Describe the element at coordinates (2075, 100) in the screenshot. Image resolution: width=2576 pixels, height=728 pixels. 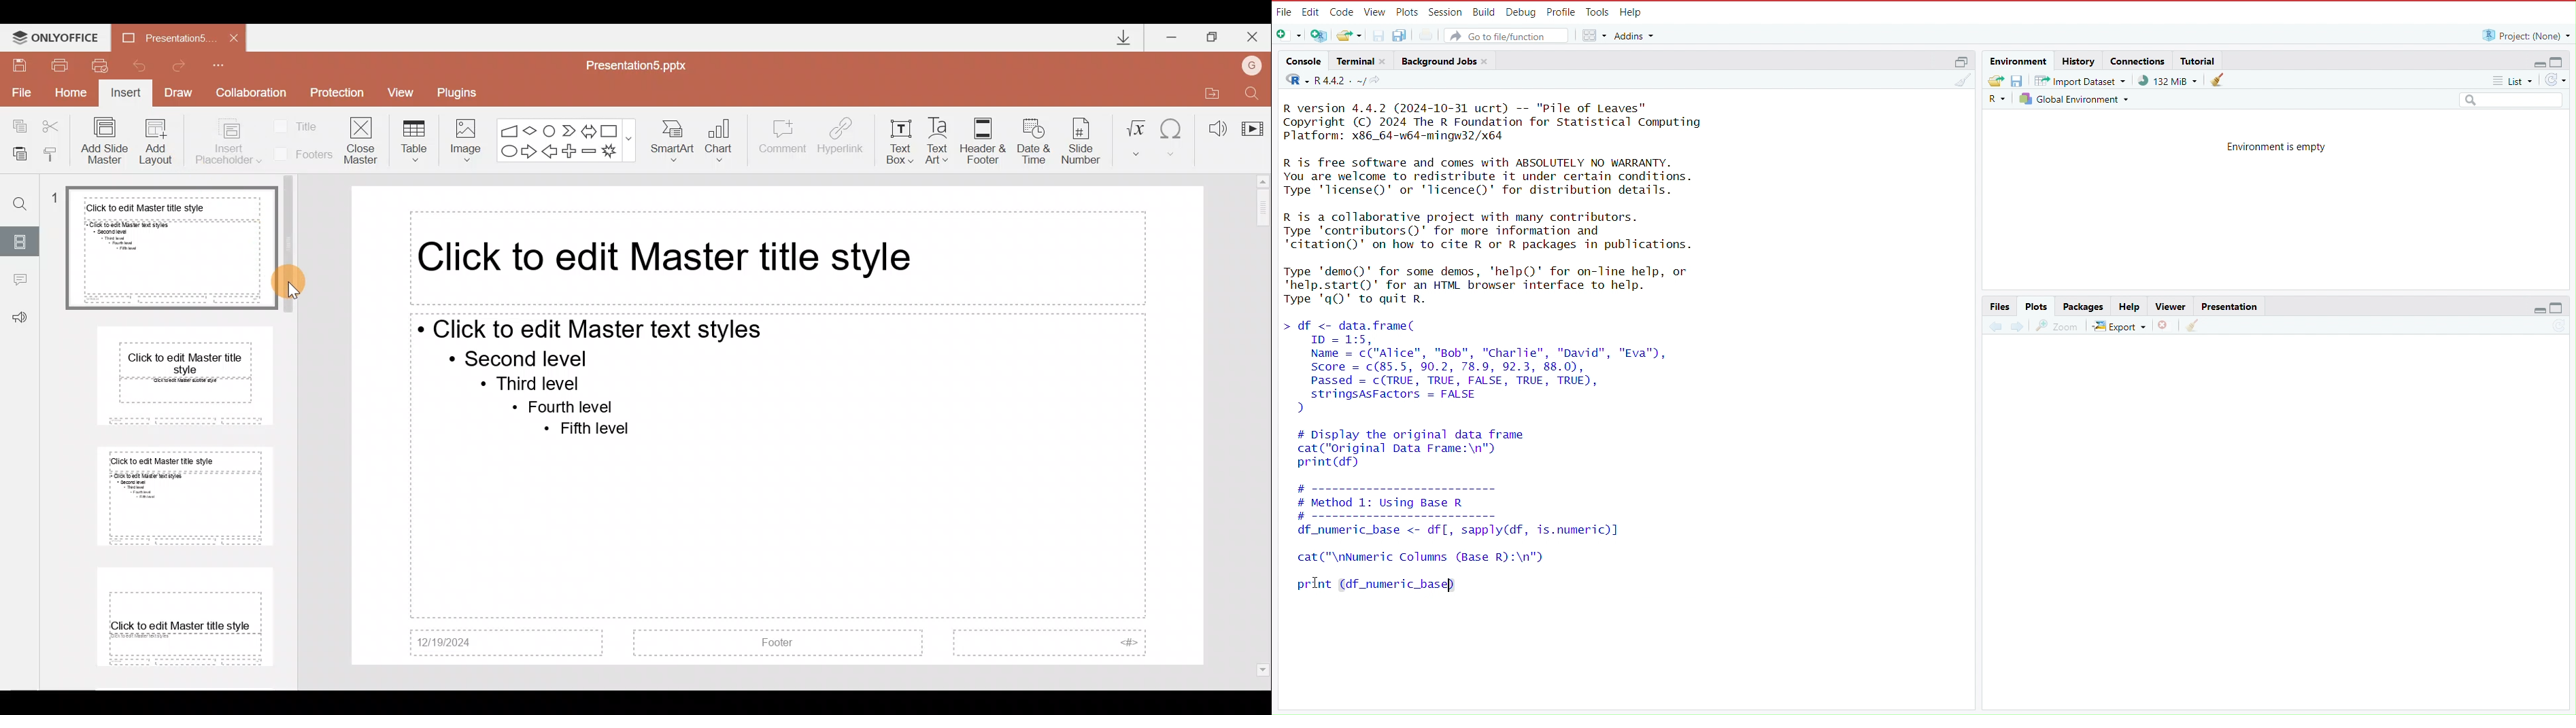
I see `Global environment` at that location.